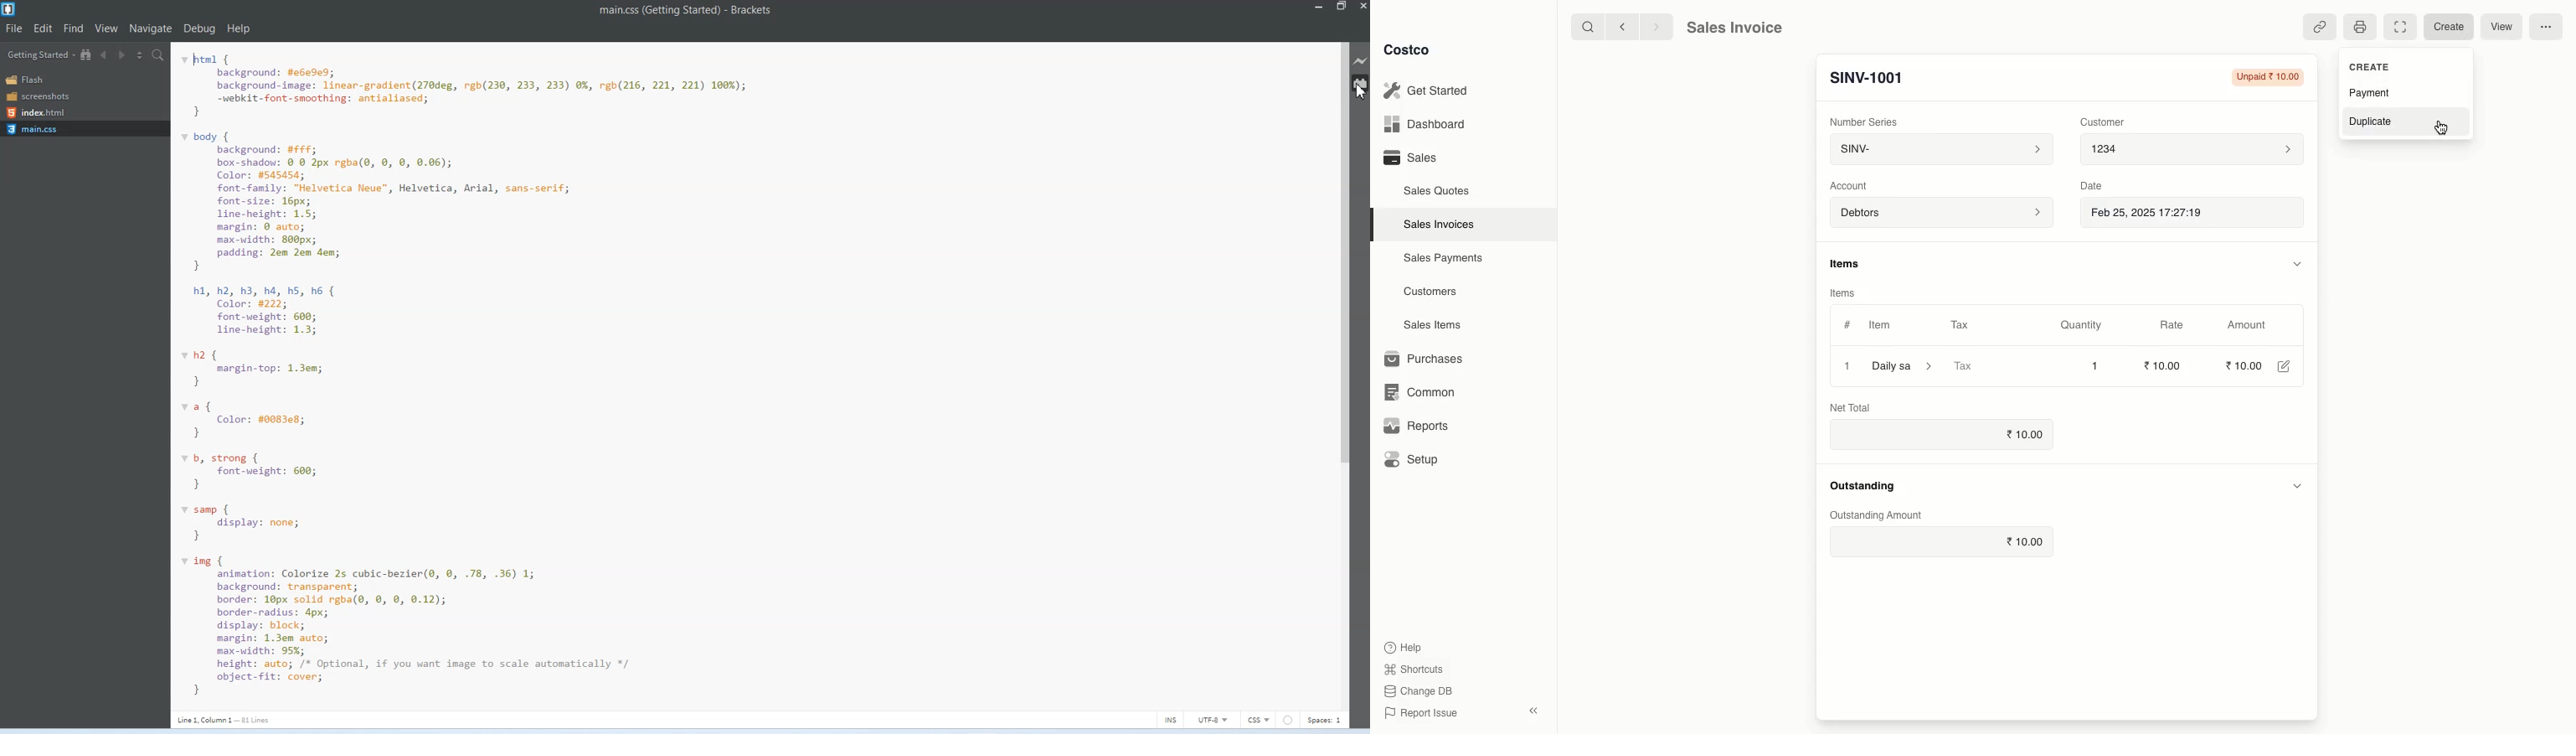 The image size is (2576, 756). Describe the element at coordinates (2096, 366) in the screenshot. I see `1` at that location.